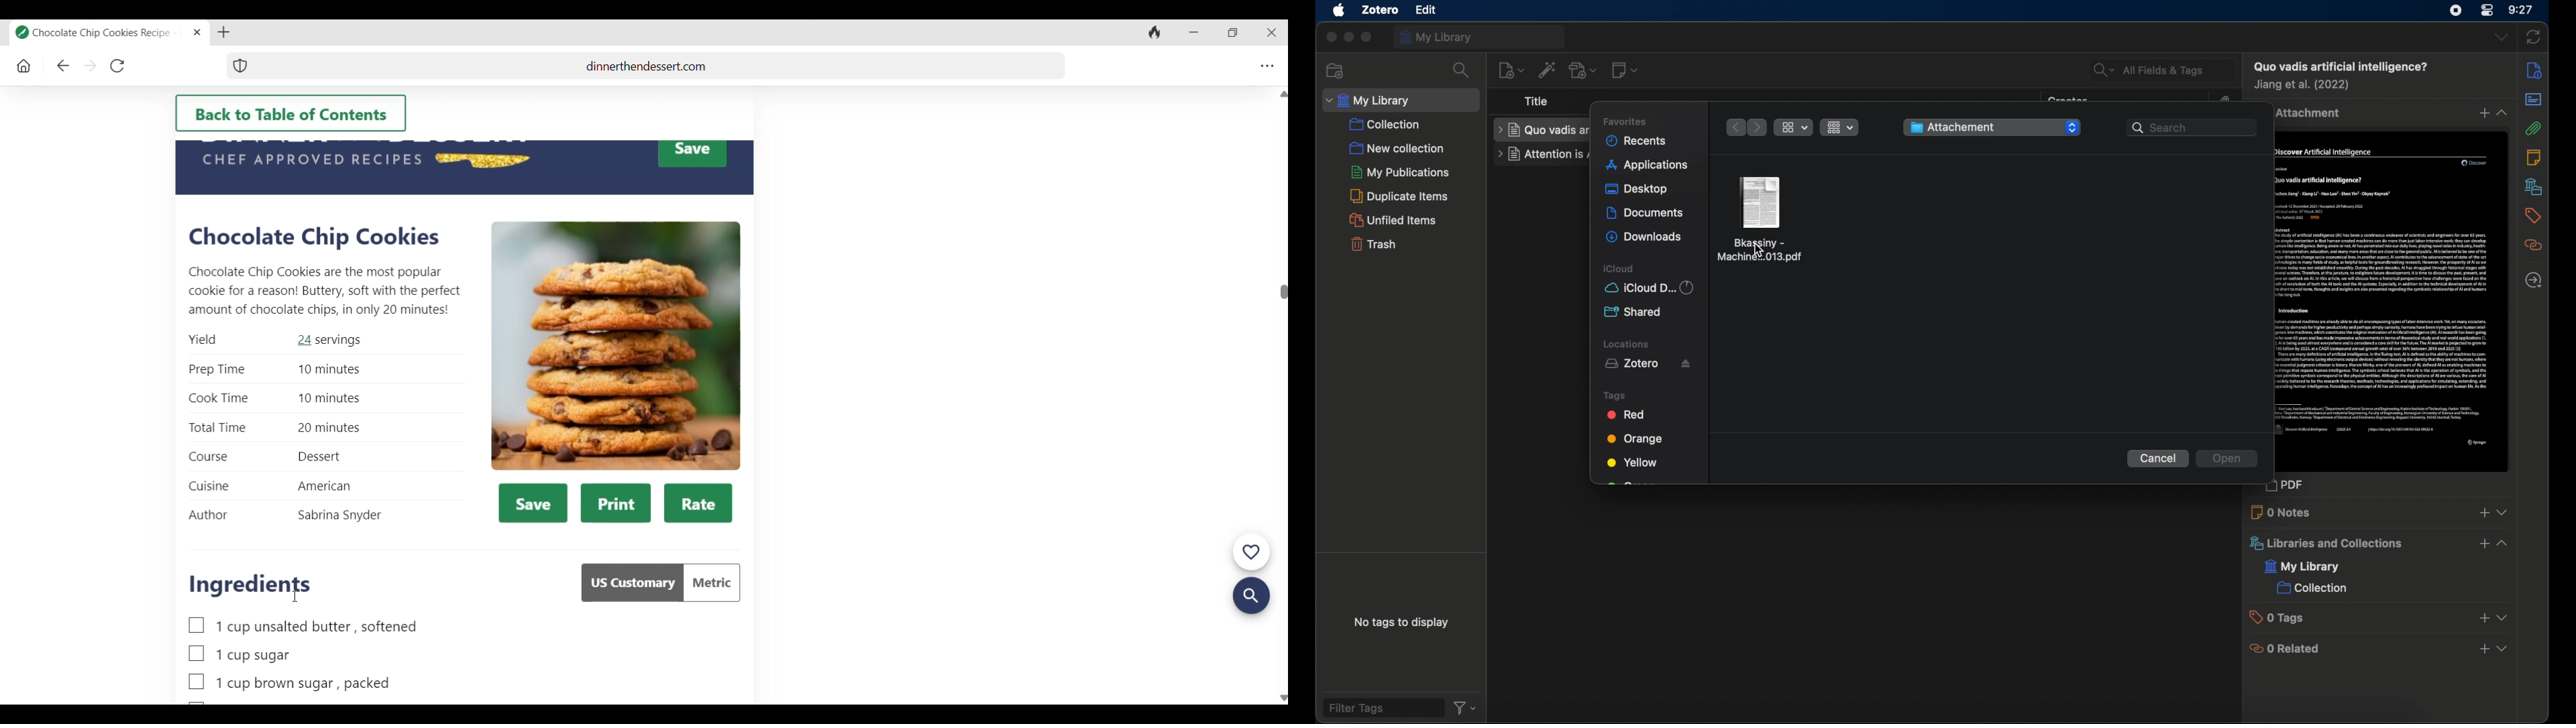 This screenshot has width=2576, height=728. What do you see at coordinates (1403, 623) in the screenshot?
I see `no tags to display` at bounding box center [1403, 623].